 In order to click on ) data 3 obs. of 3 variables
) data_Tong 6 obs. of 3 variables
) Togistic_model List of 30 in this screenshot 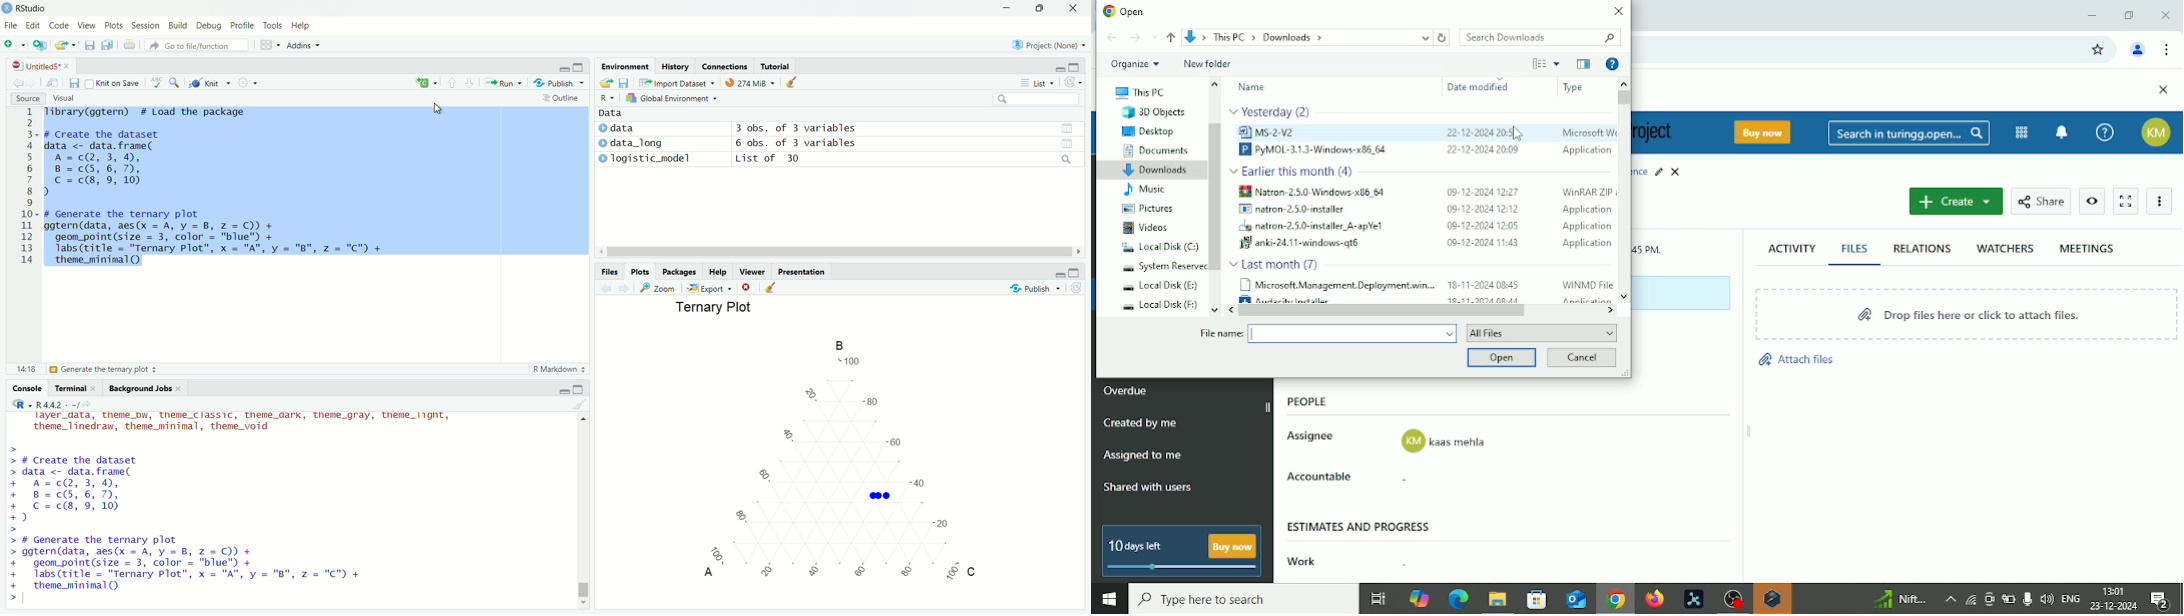, I will do `click(770, 147)`.